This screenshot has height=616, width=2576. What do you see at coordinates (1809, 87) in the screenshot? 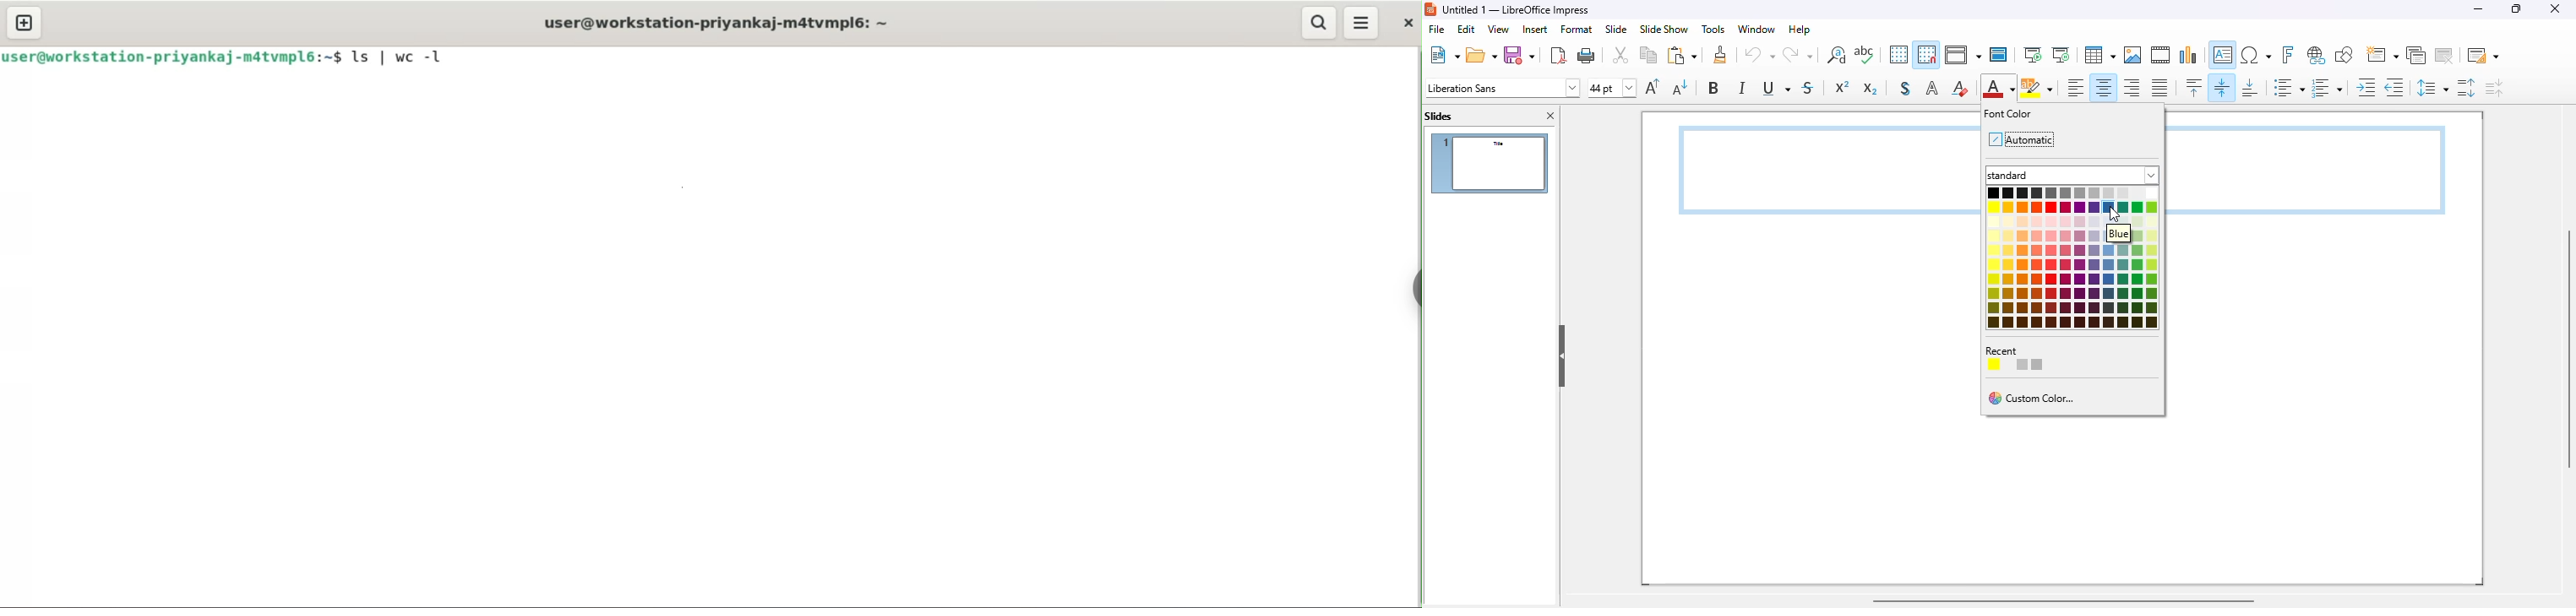
I see `strikethrough` at bounding box center [1809, 87].